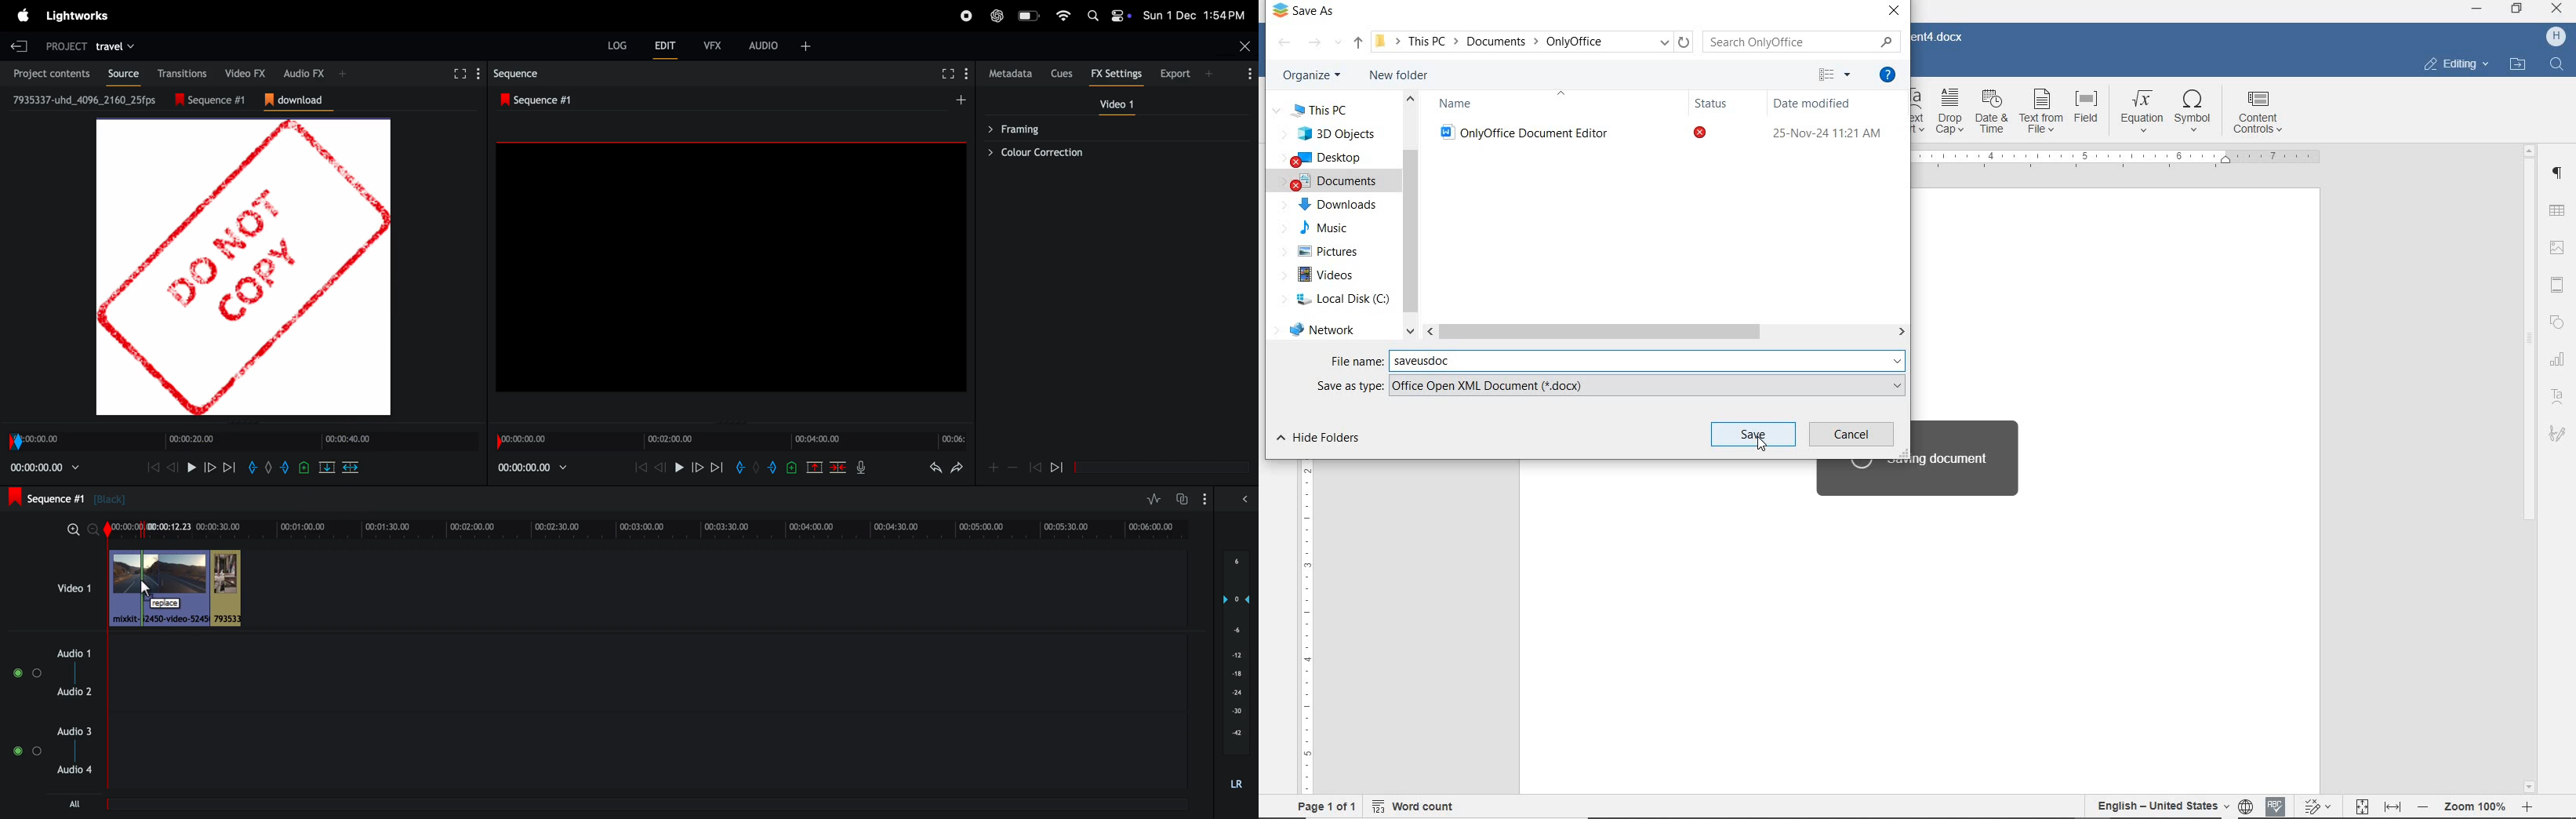  What do you see at coordinates (764, 46) in the screenshot?
I see `audio +` at bounding box center [764, 46].